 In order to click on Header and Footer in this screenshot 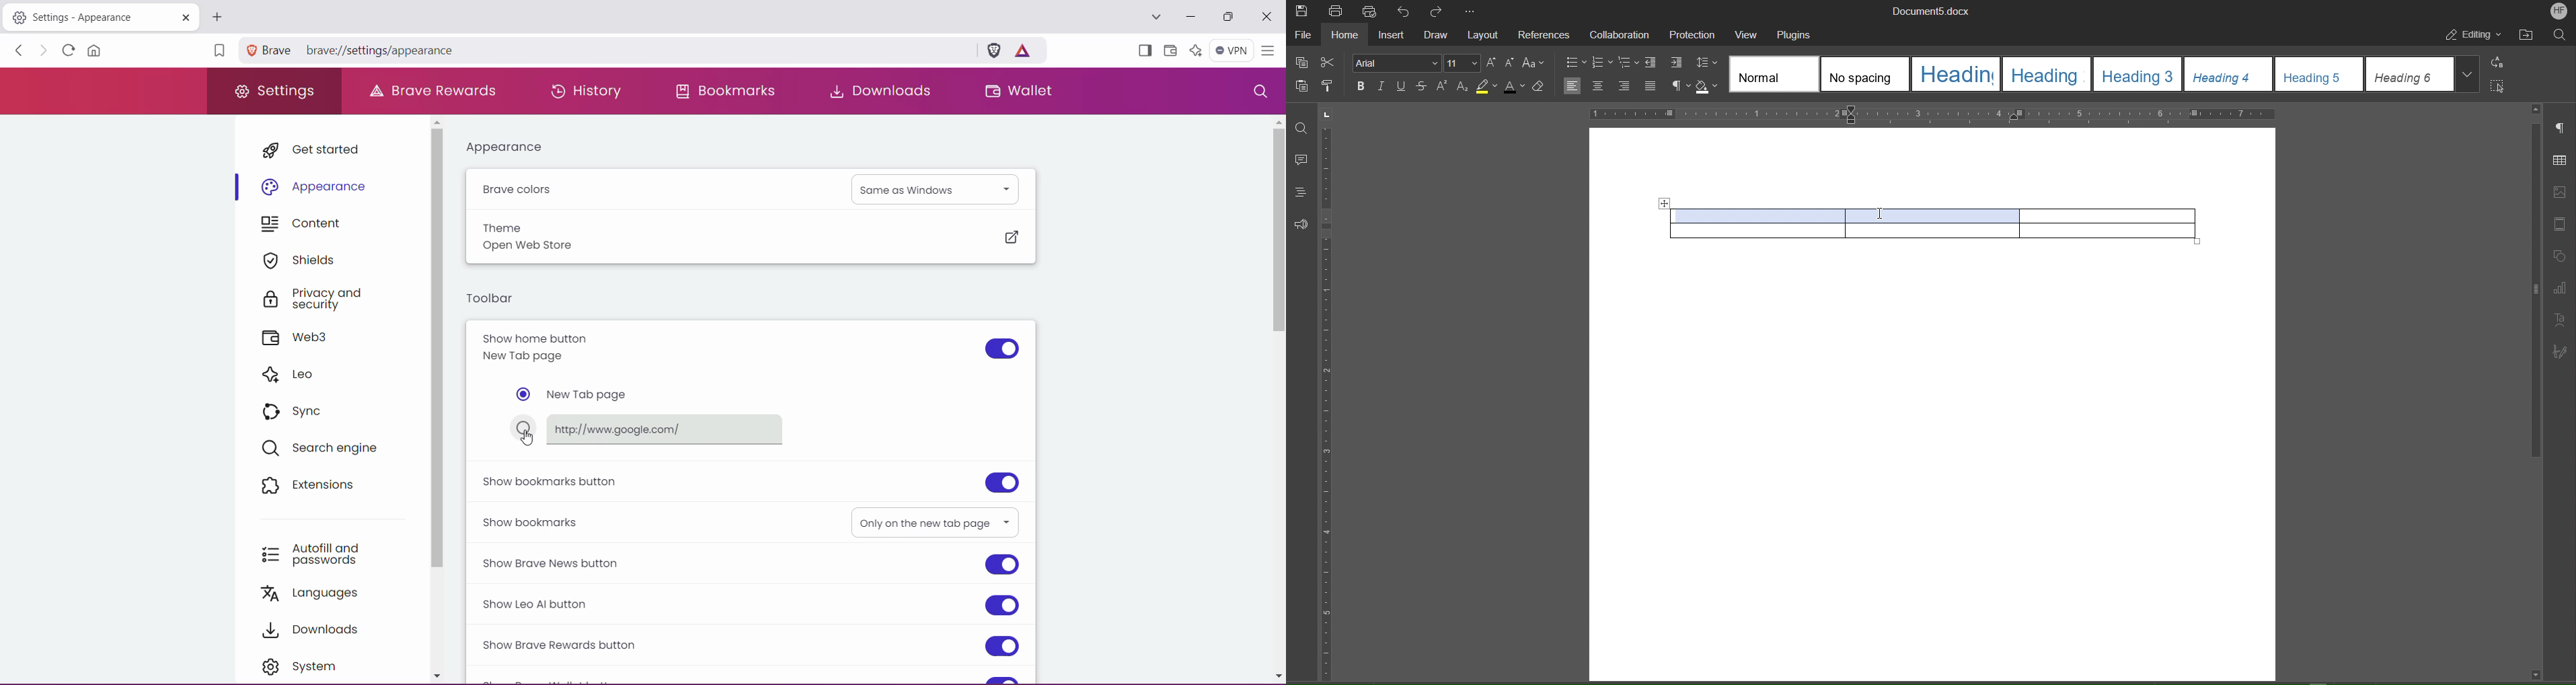, I will do `click(2561, 224)`.